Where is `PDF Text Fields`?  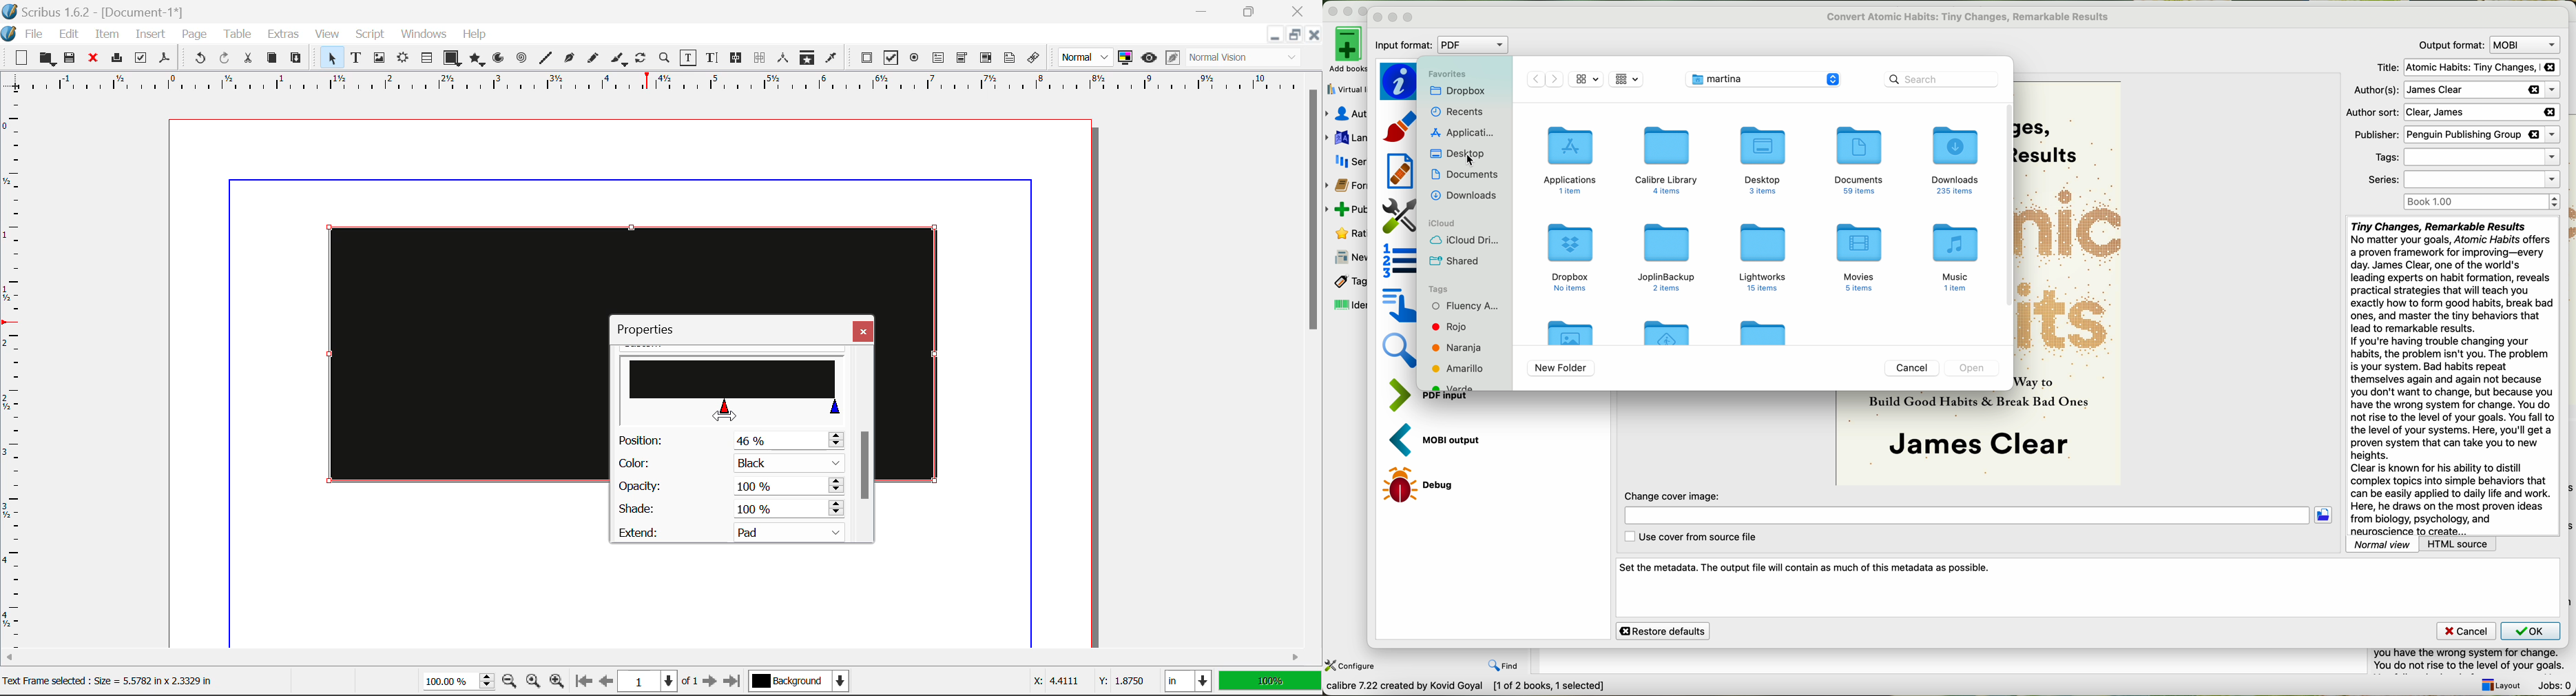 PDF Text Fields is located at coordinates (938, 58).